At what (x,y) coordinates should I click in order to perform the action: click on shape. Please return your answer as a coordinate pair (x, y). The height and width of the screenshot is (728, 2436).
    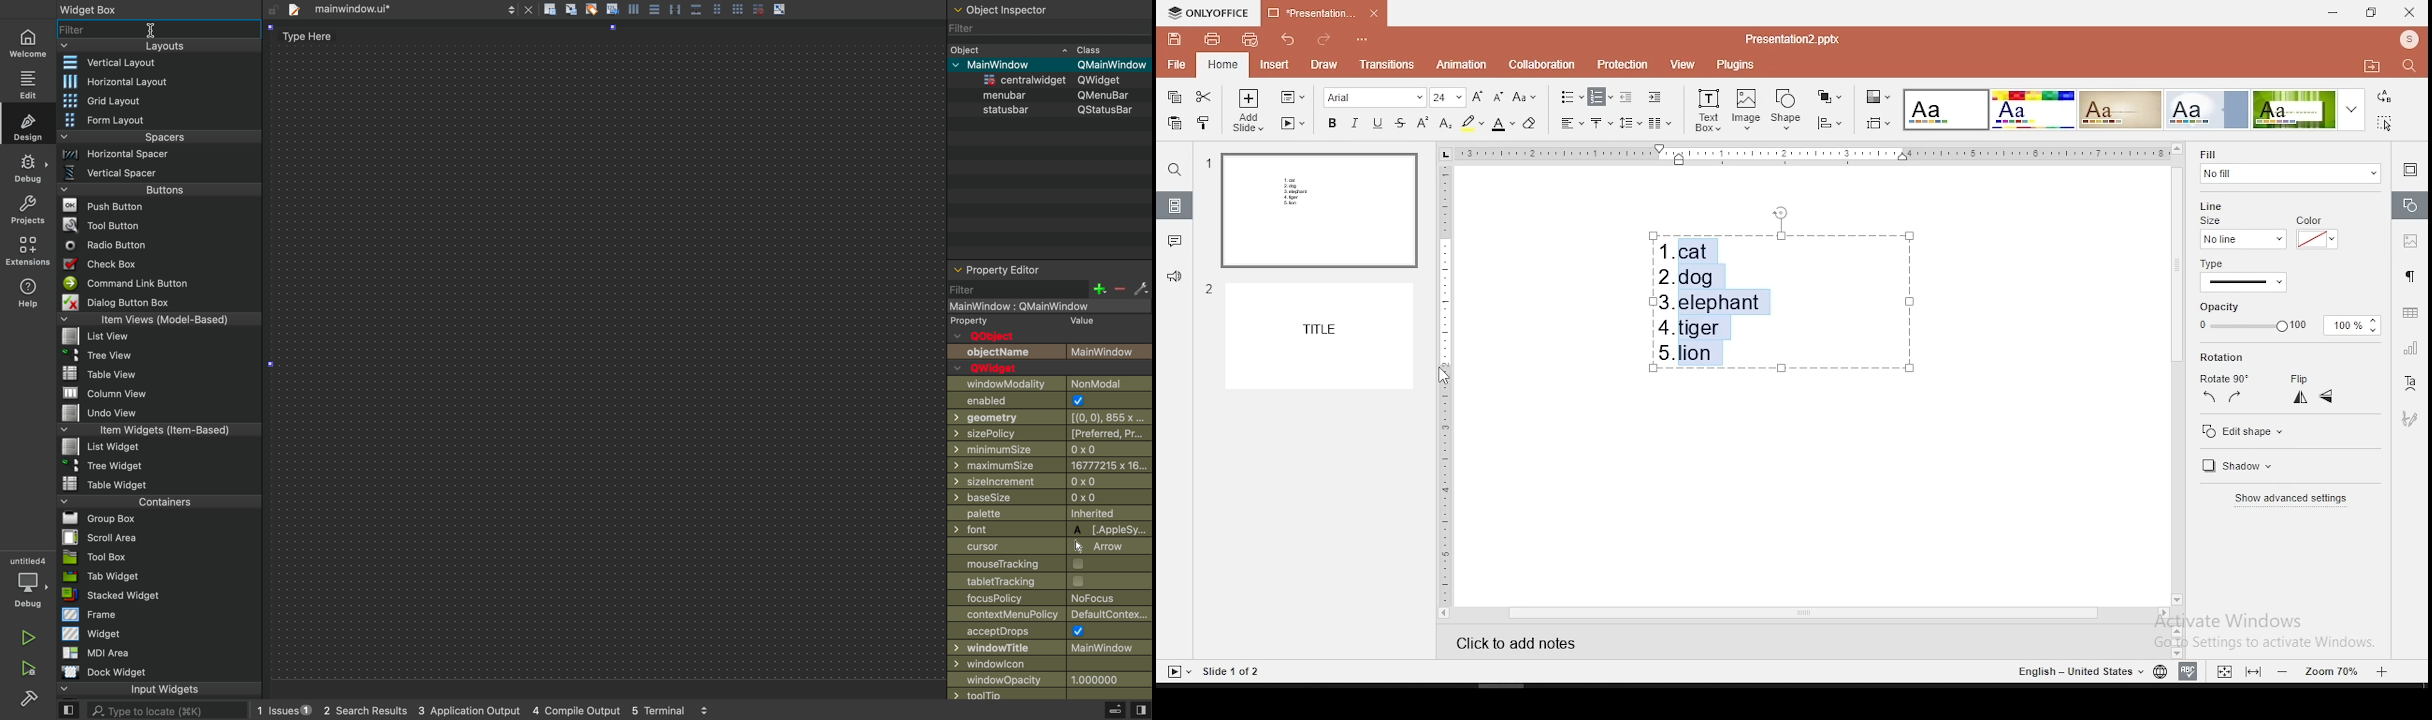
    Looking at the image, I should click on (1787, 110).